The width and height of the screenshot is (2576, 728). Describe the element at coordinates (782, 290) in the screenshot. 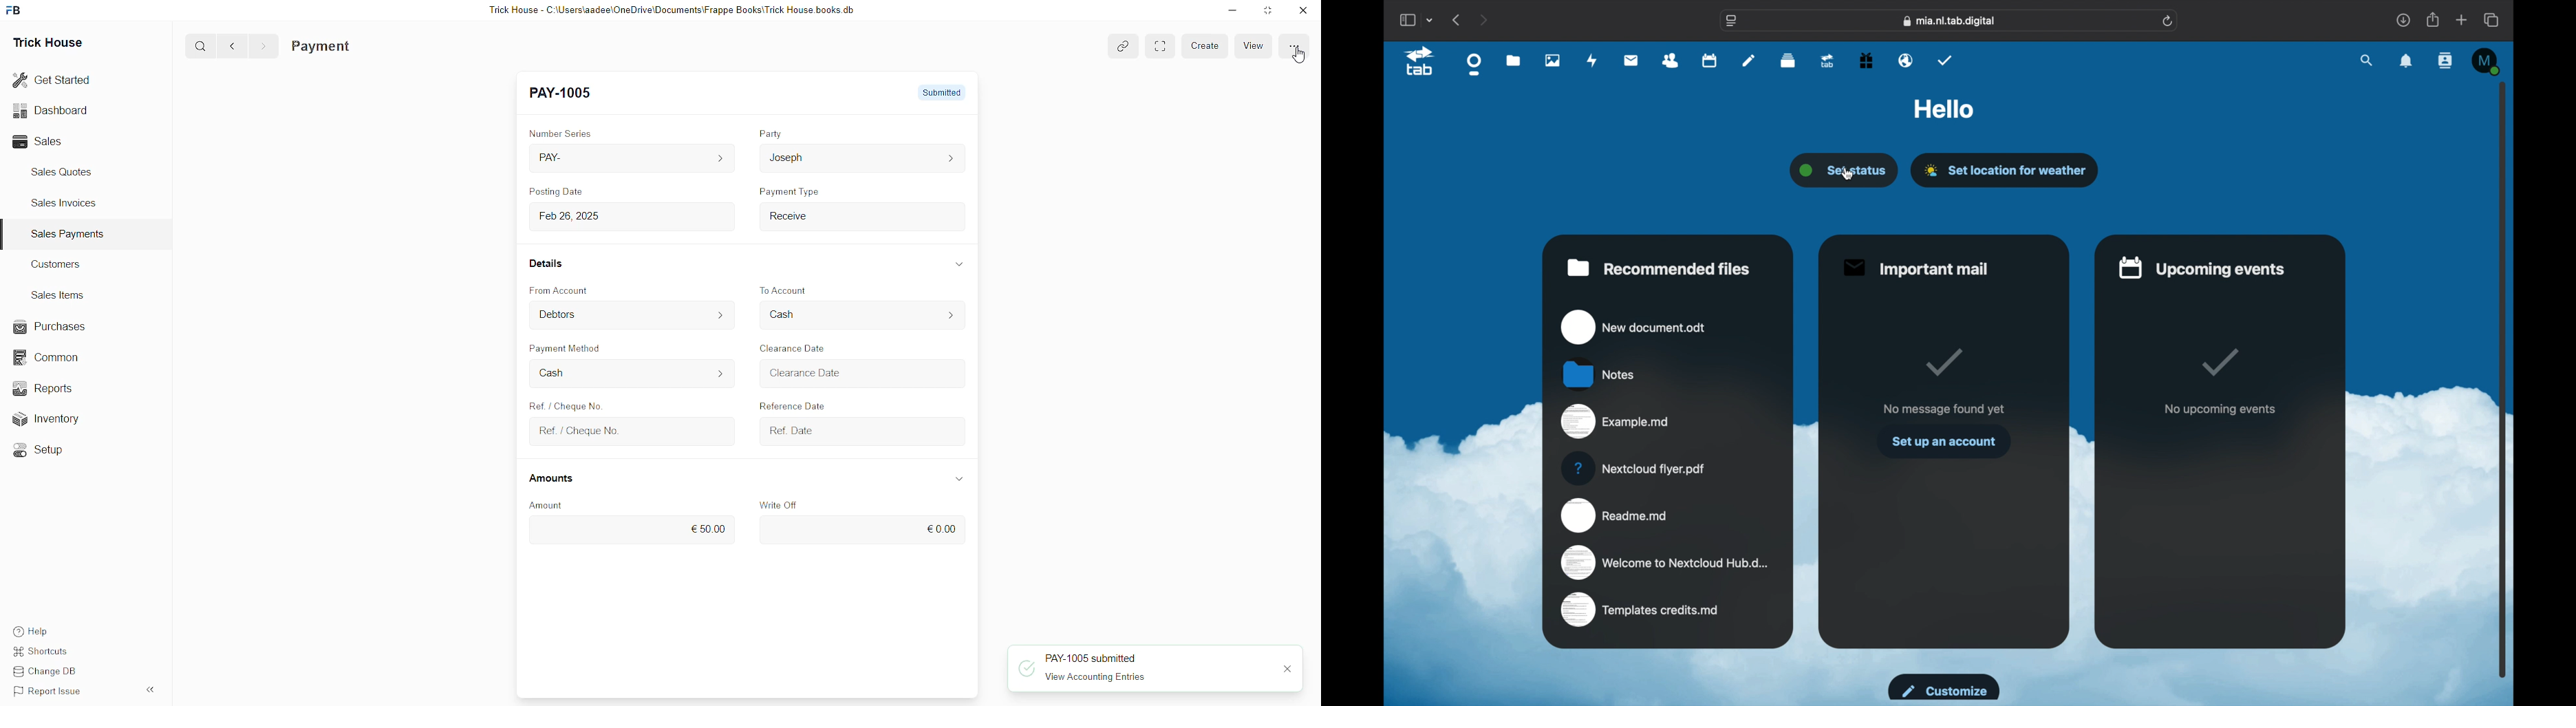

I see `To Account` at that location.